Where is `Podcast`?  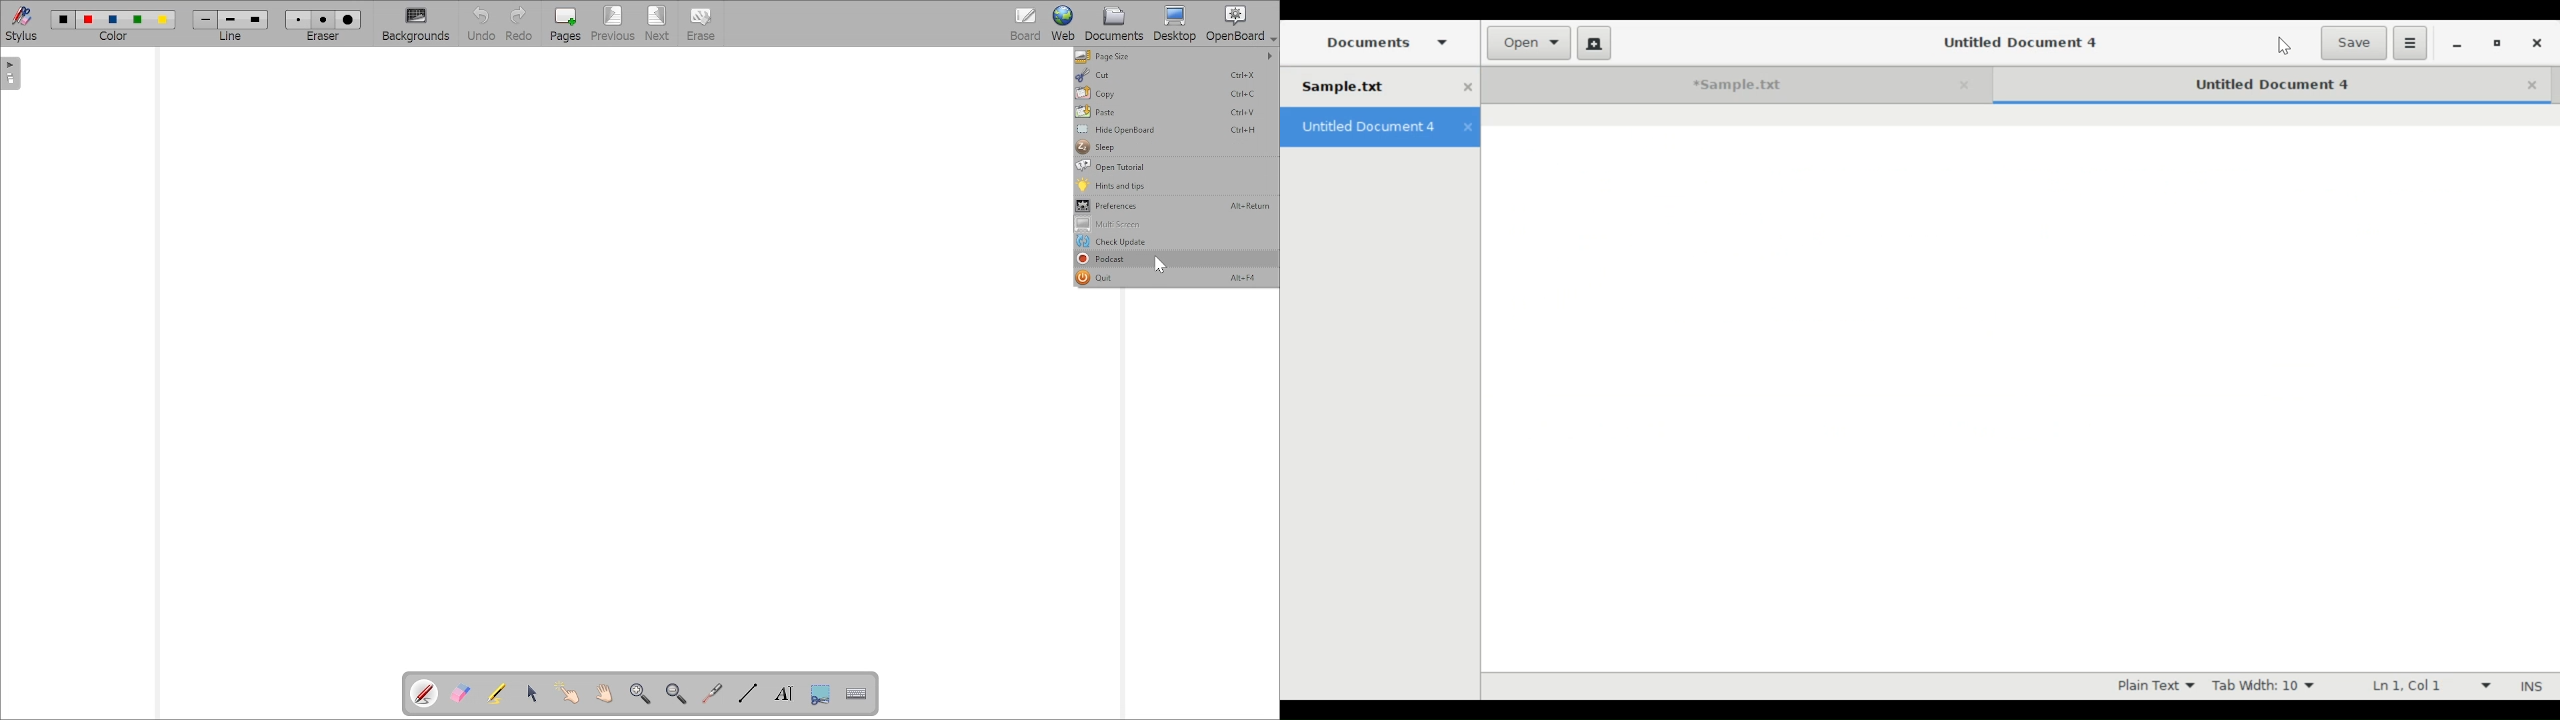 Podcast is located at coordinates (1161, 259).